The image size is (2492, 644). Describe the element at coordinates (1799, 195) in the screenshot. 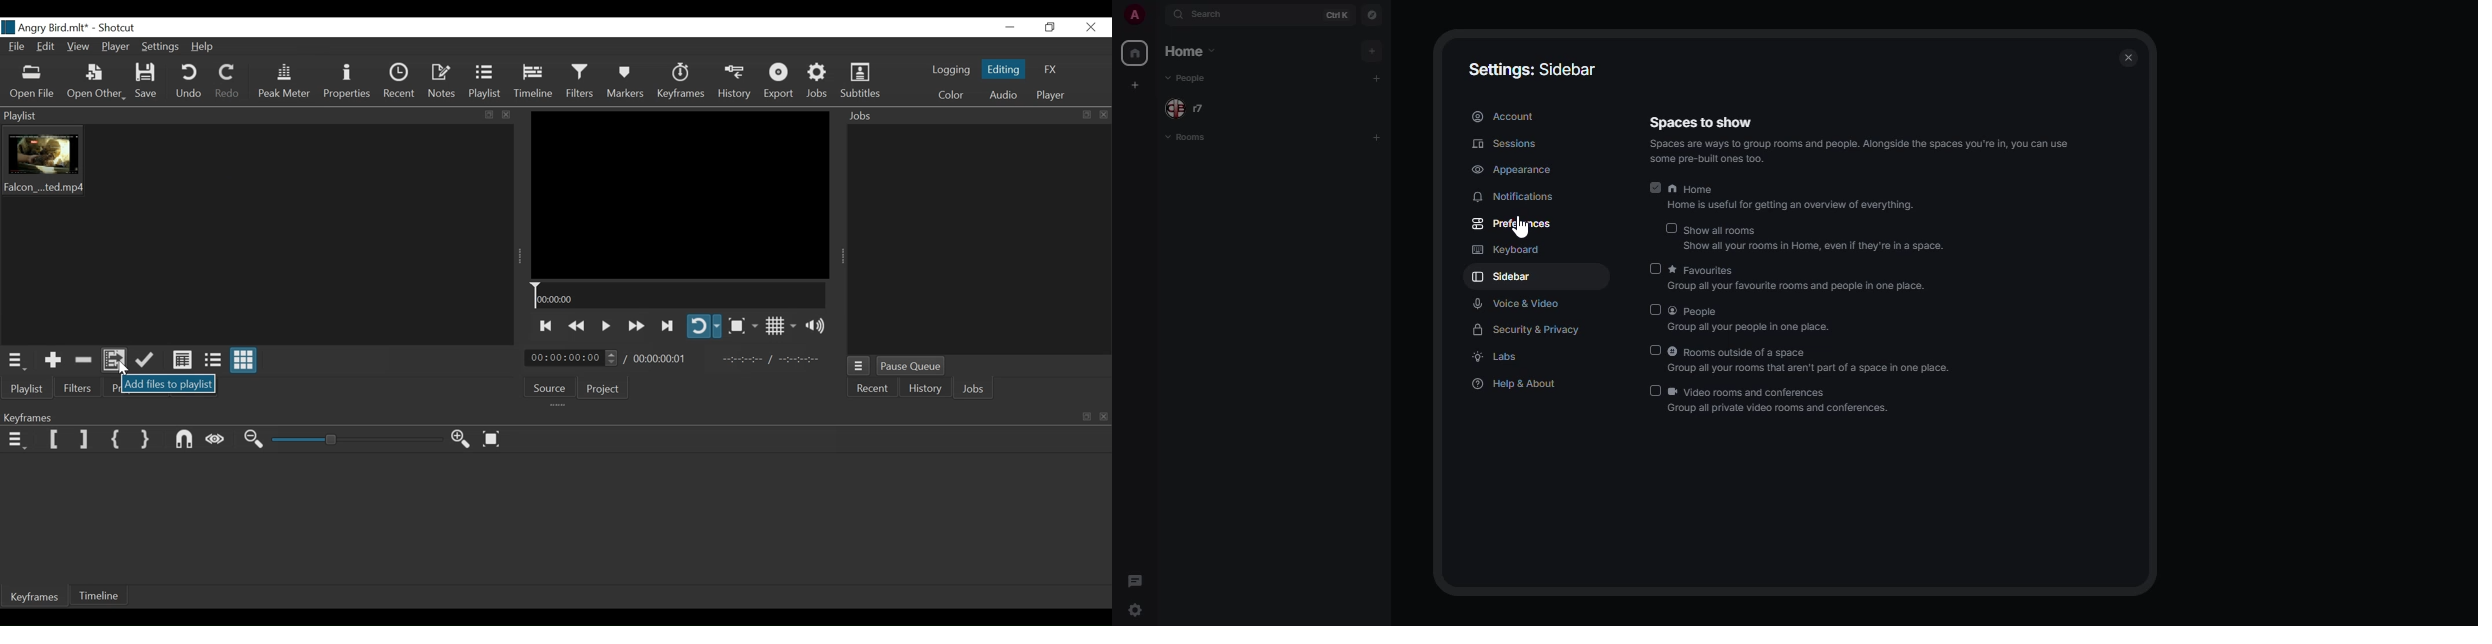

I see `Home Home is useful for getting an overview of everything ` at that location.